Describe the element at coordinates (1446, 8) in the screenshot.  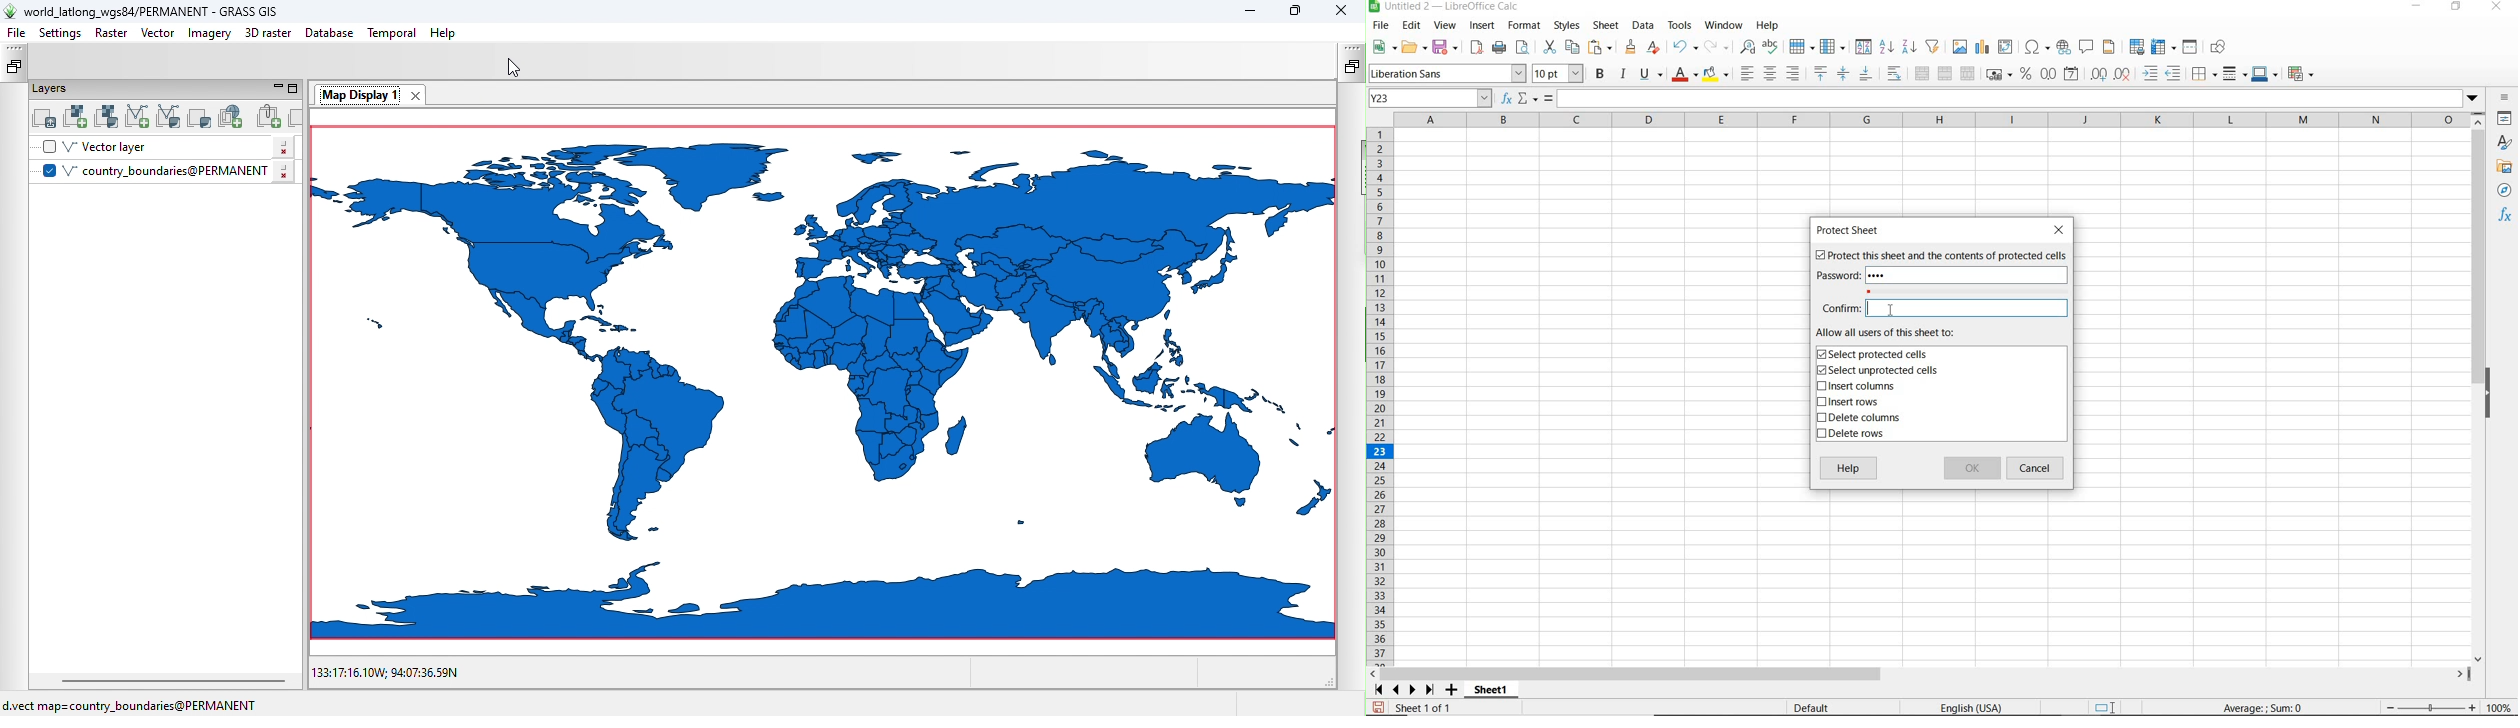
I see `FILE NAME` at that location.